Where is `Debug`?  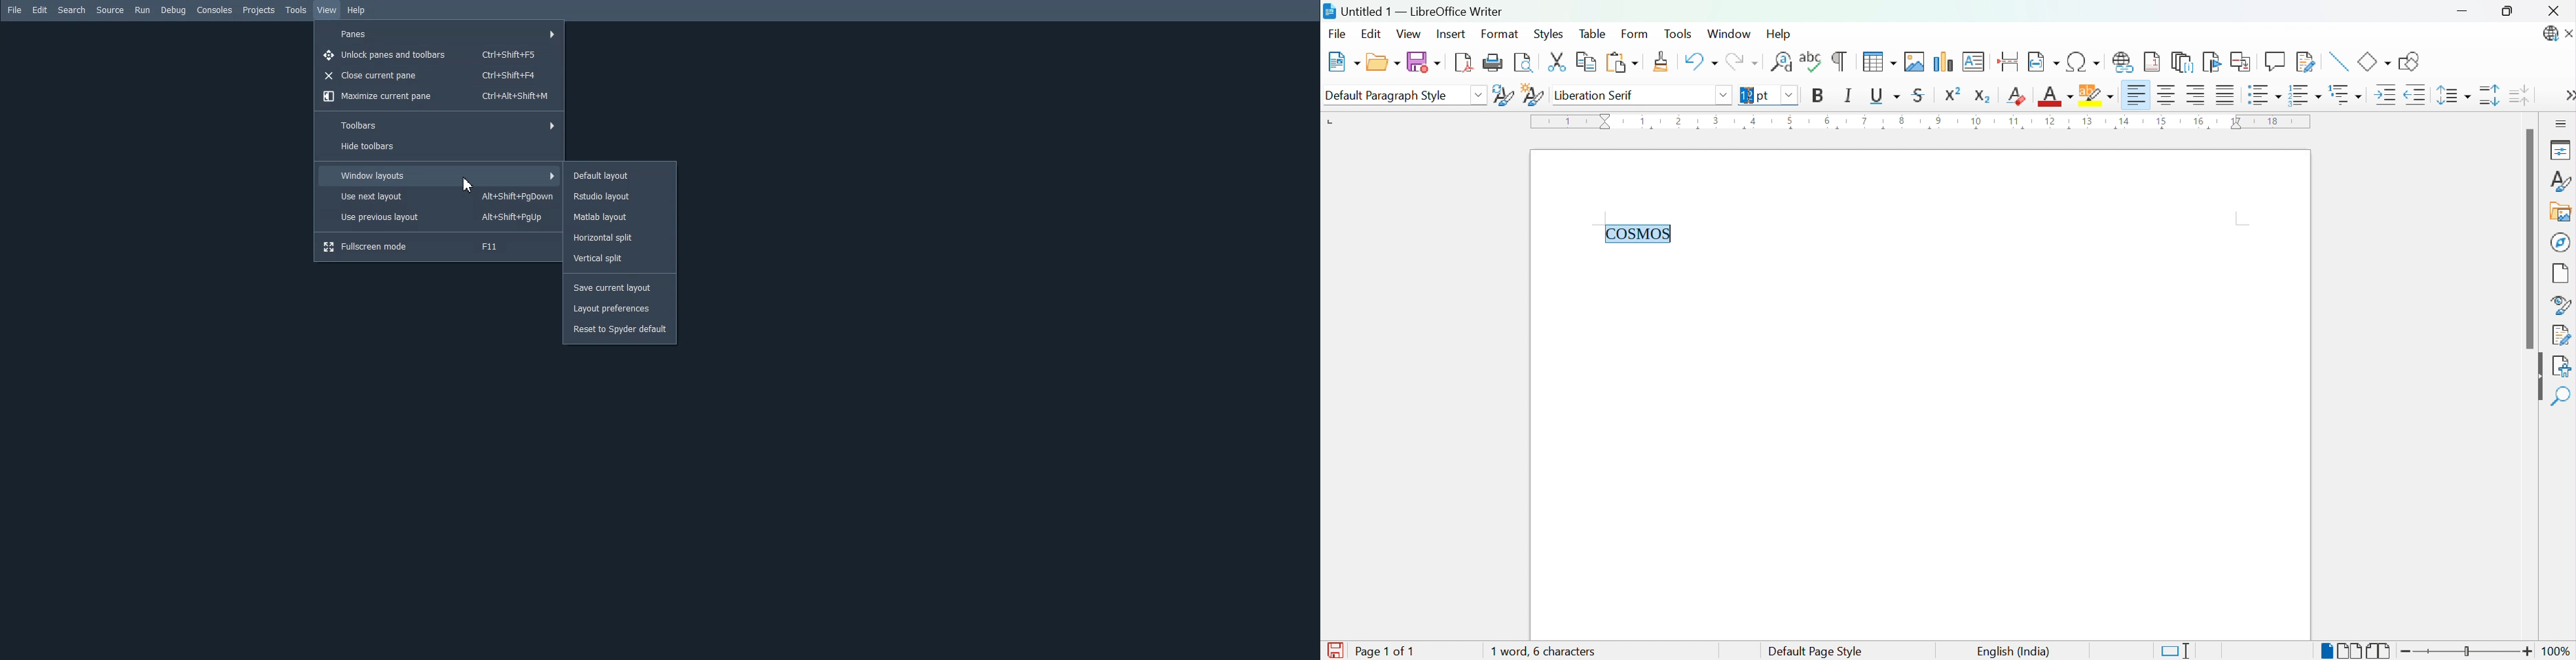 Debug is located at coordinates (173, 10).